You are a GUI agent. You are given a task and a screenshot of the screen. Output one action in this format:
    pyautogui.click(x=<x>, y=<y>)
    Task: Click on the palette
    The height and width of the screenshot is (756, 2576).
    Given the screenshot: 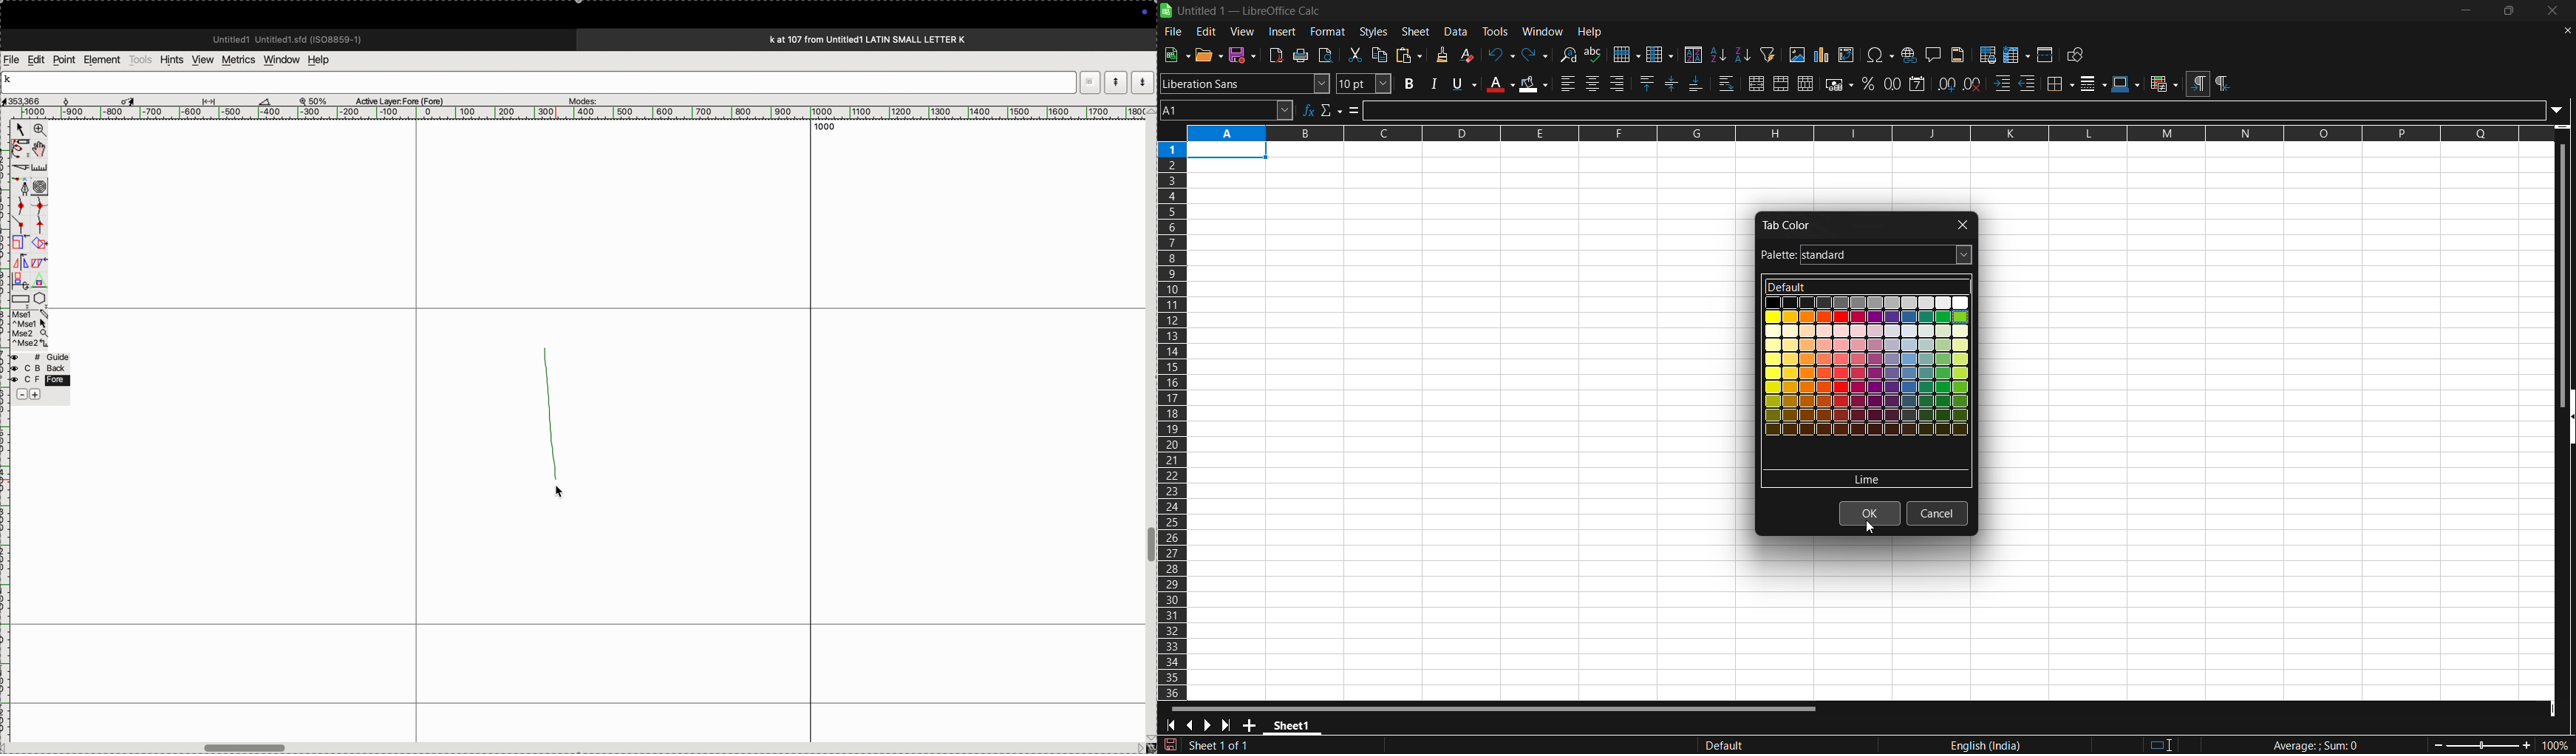 What is the action you would take?
    pyautogui.click(x=1867, y=256)
    